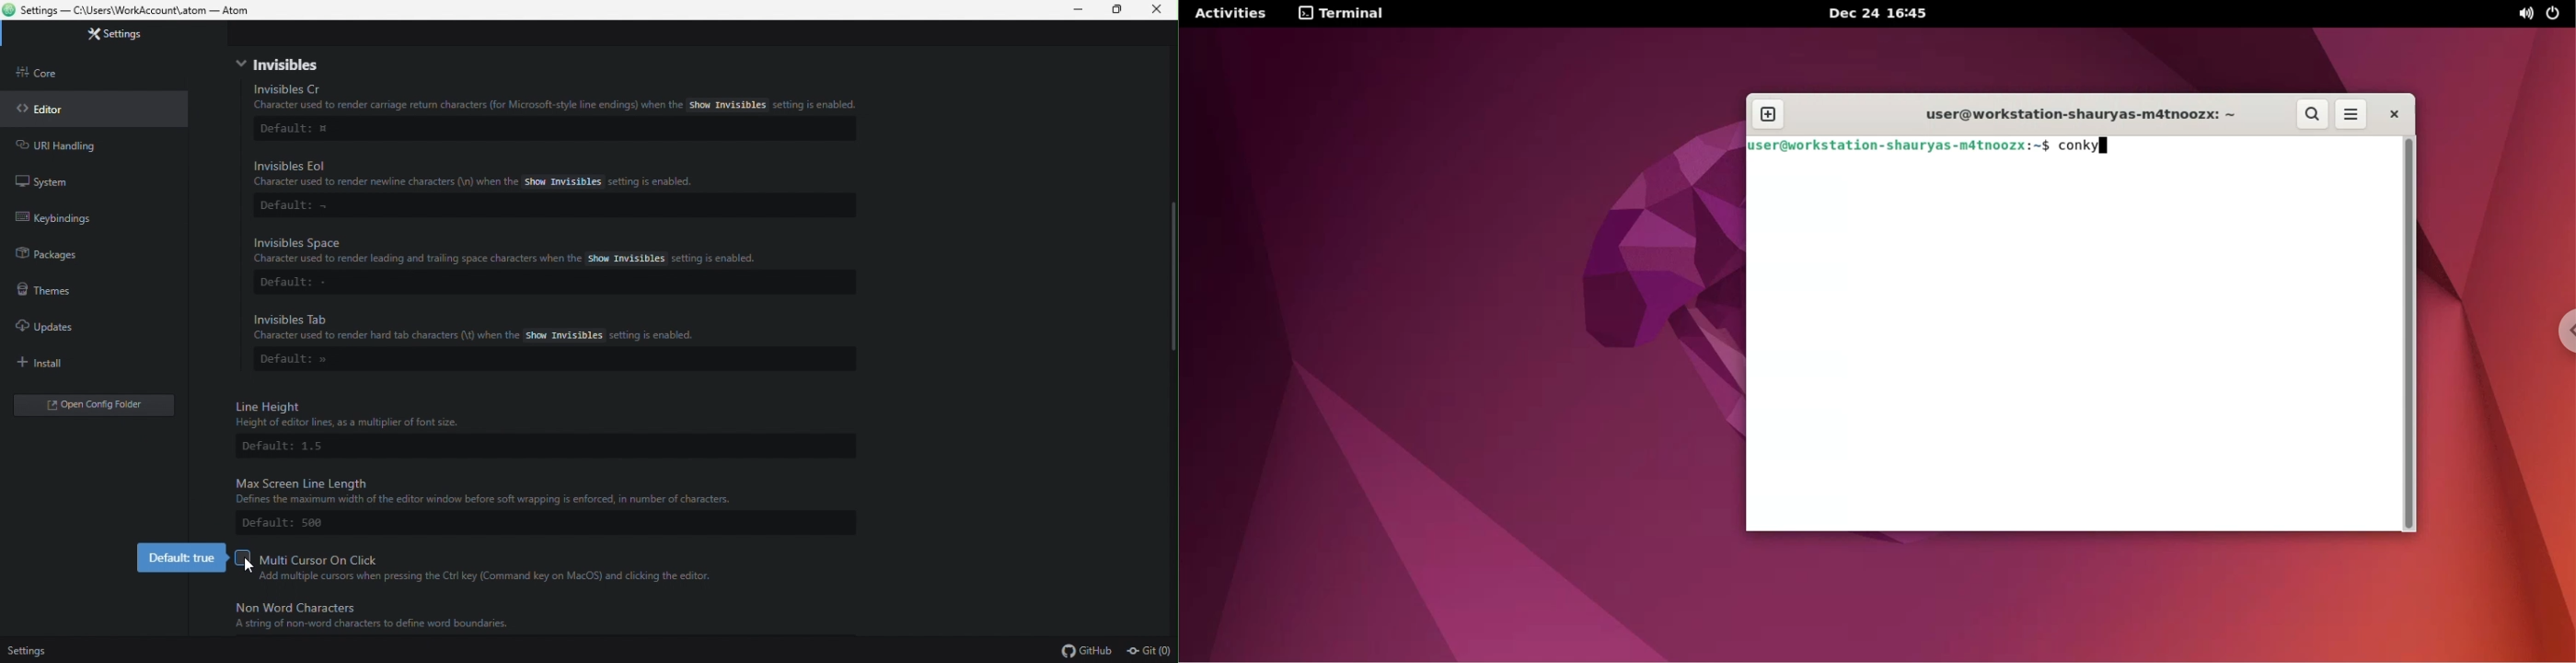  Describe the element at coordinates (73, 147) in the screenshot. I see `URL handling` at that location.